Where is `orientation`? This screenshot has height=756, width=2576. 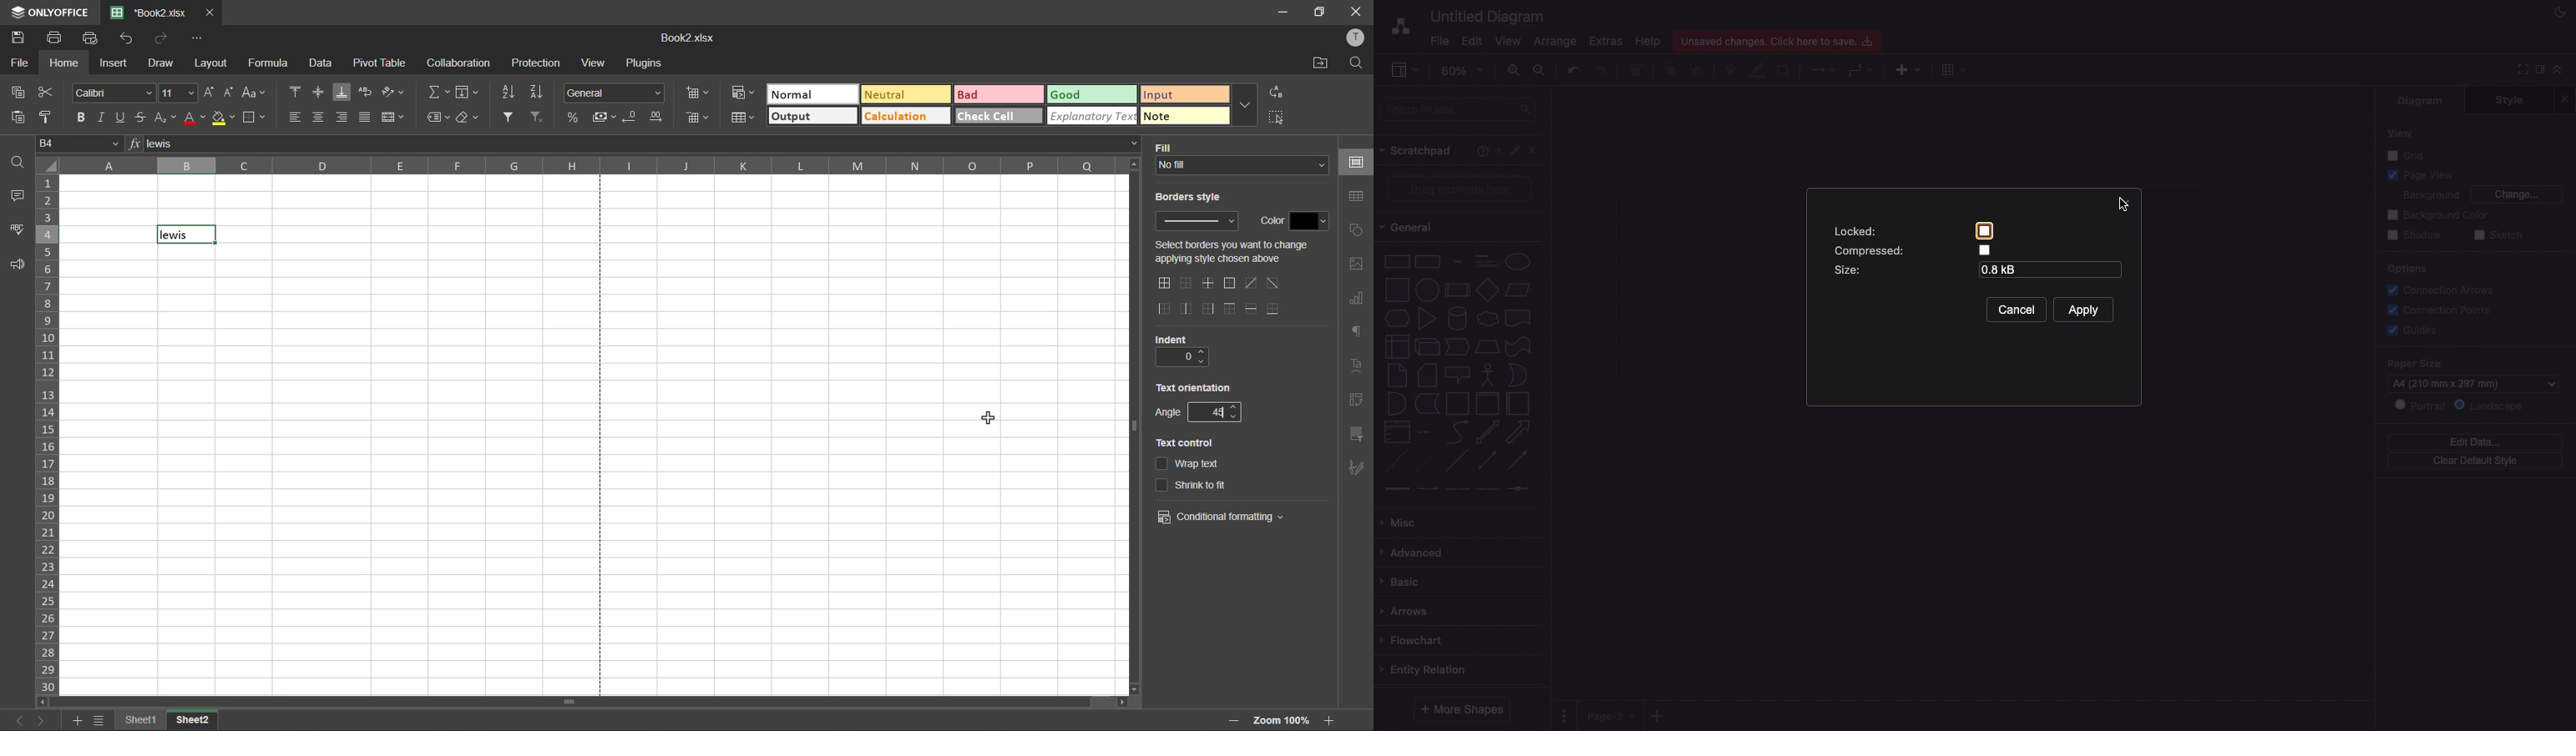
orientation is located at coordinates (393, 91).